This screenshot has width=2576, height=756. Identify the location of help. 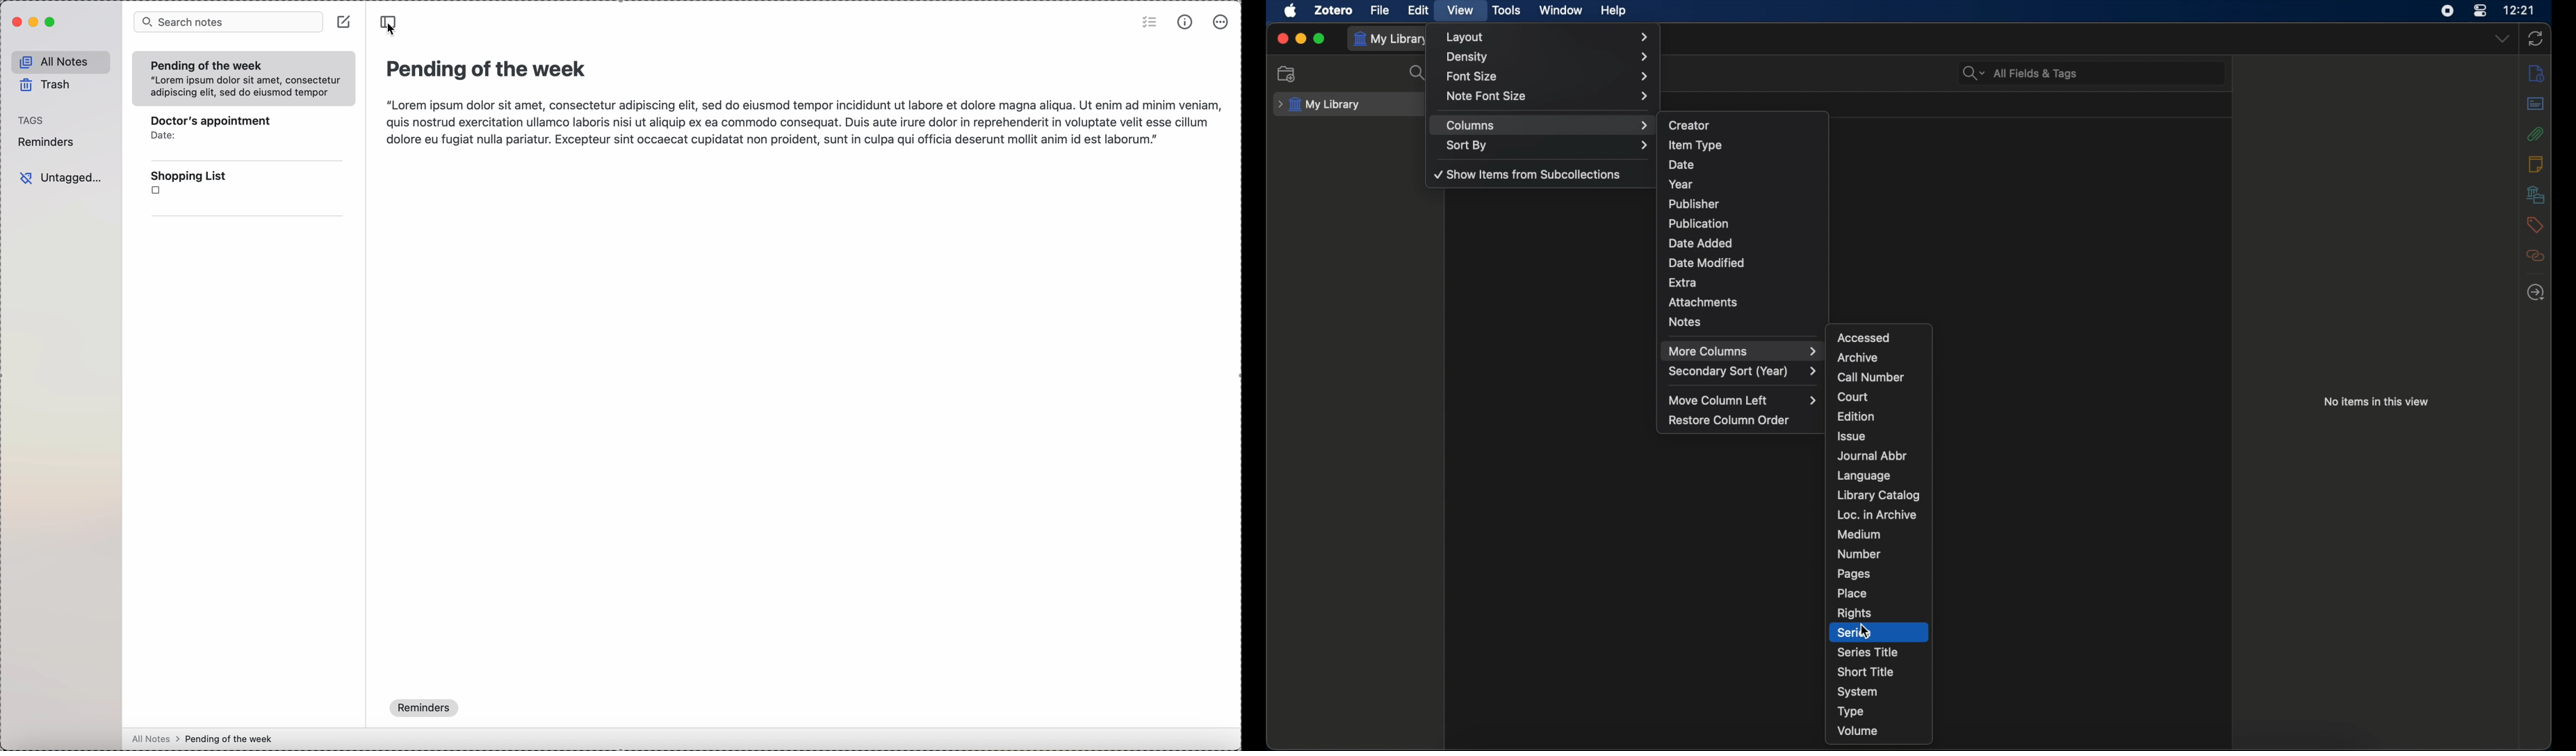
(1614, 11).